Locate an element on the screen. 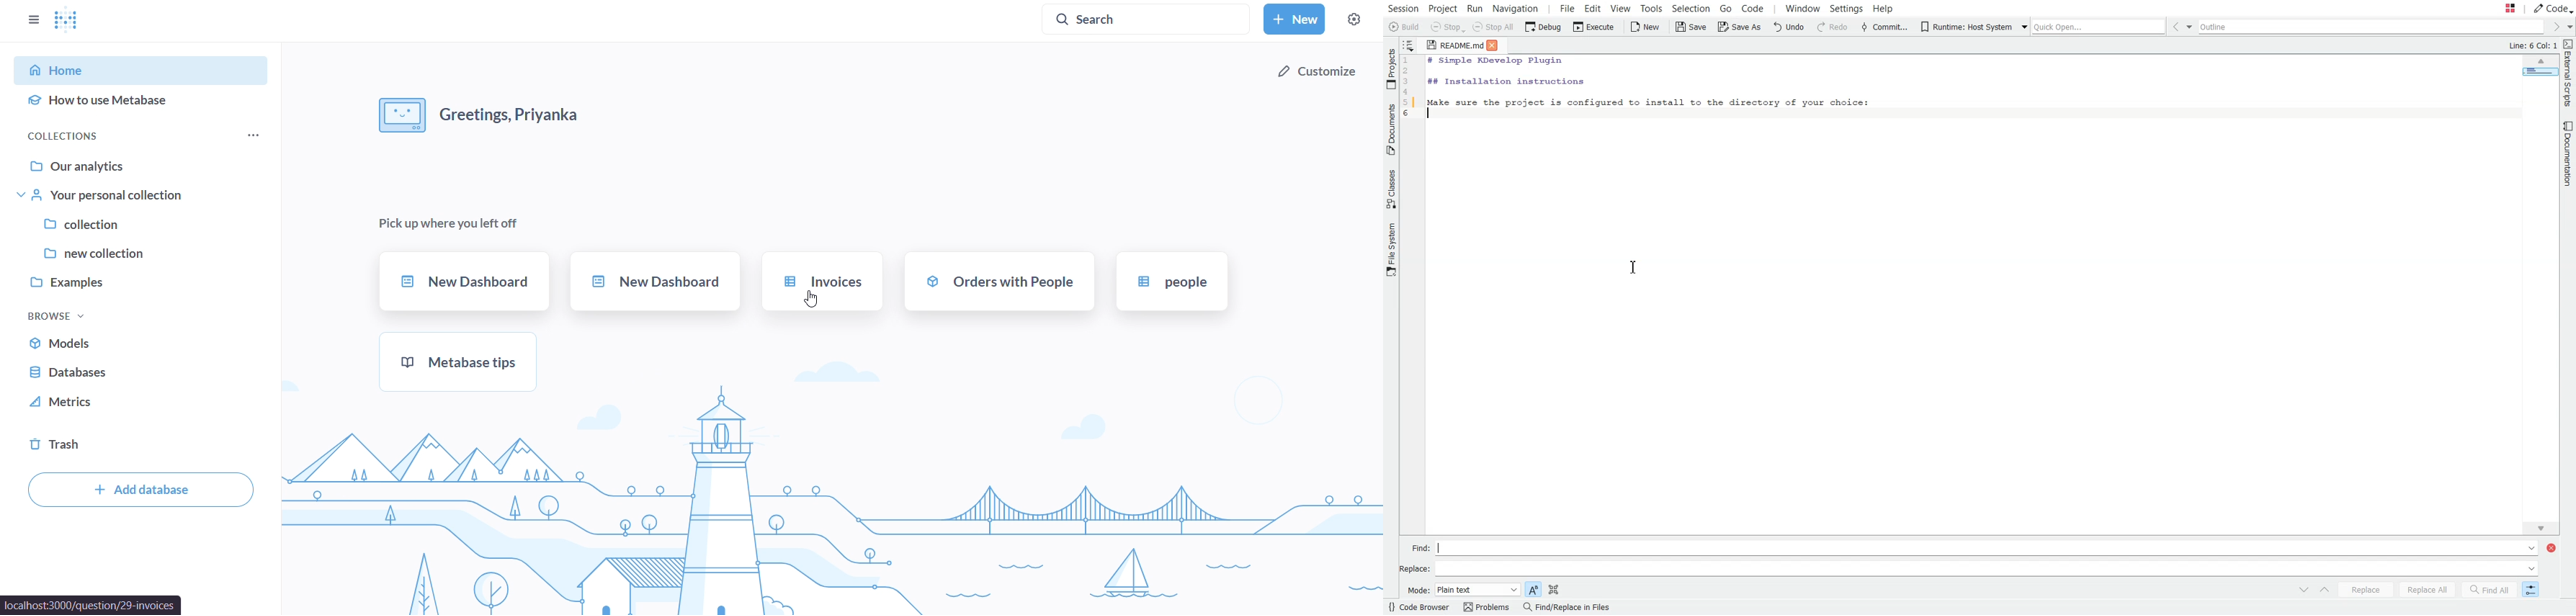 This screenshot has height=616, width=2576. Replace is located at coordinates (1970, 568).